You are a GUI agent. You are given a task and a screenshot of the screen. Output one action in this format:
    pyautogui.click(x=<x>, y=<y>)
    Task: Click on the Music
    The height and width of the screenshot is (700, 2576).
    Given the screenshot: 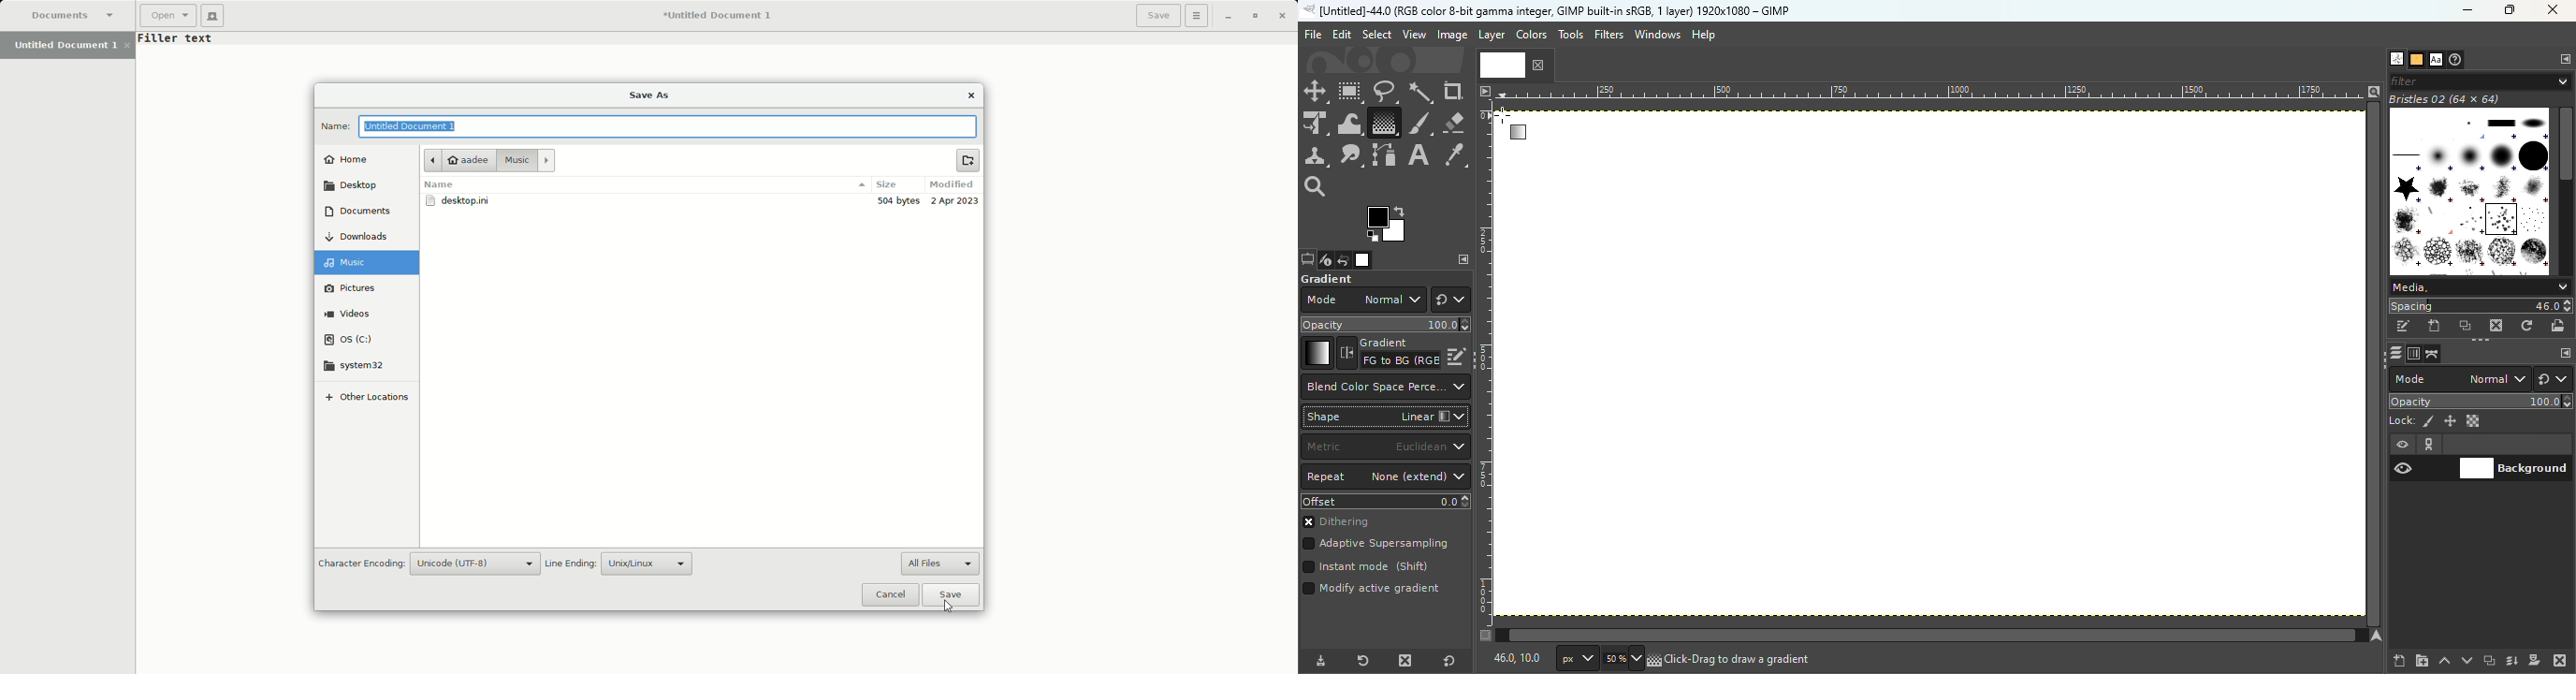 What is the action you would take?
    pyautogui.click(x=367, y=263)
    